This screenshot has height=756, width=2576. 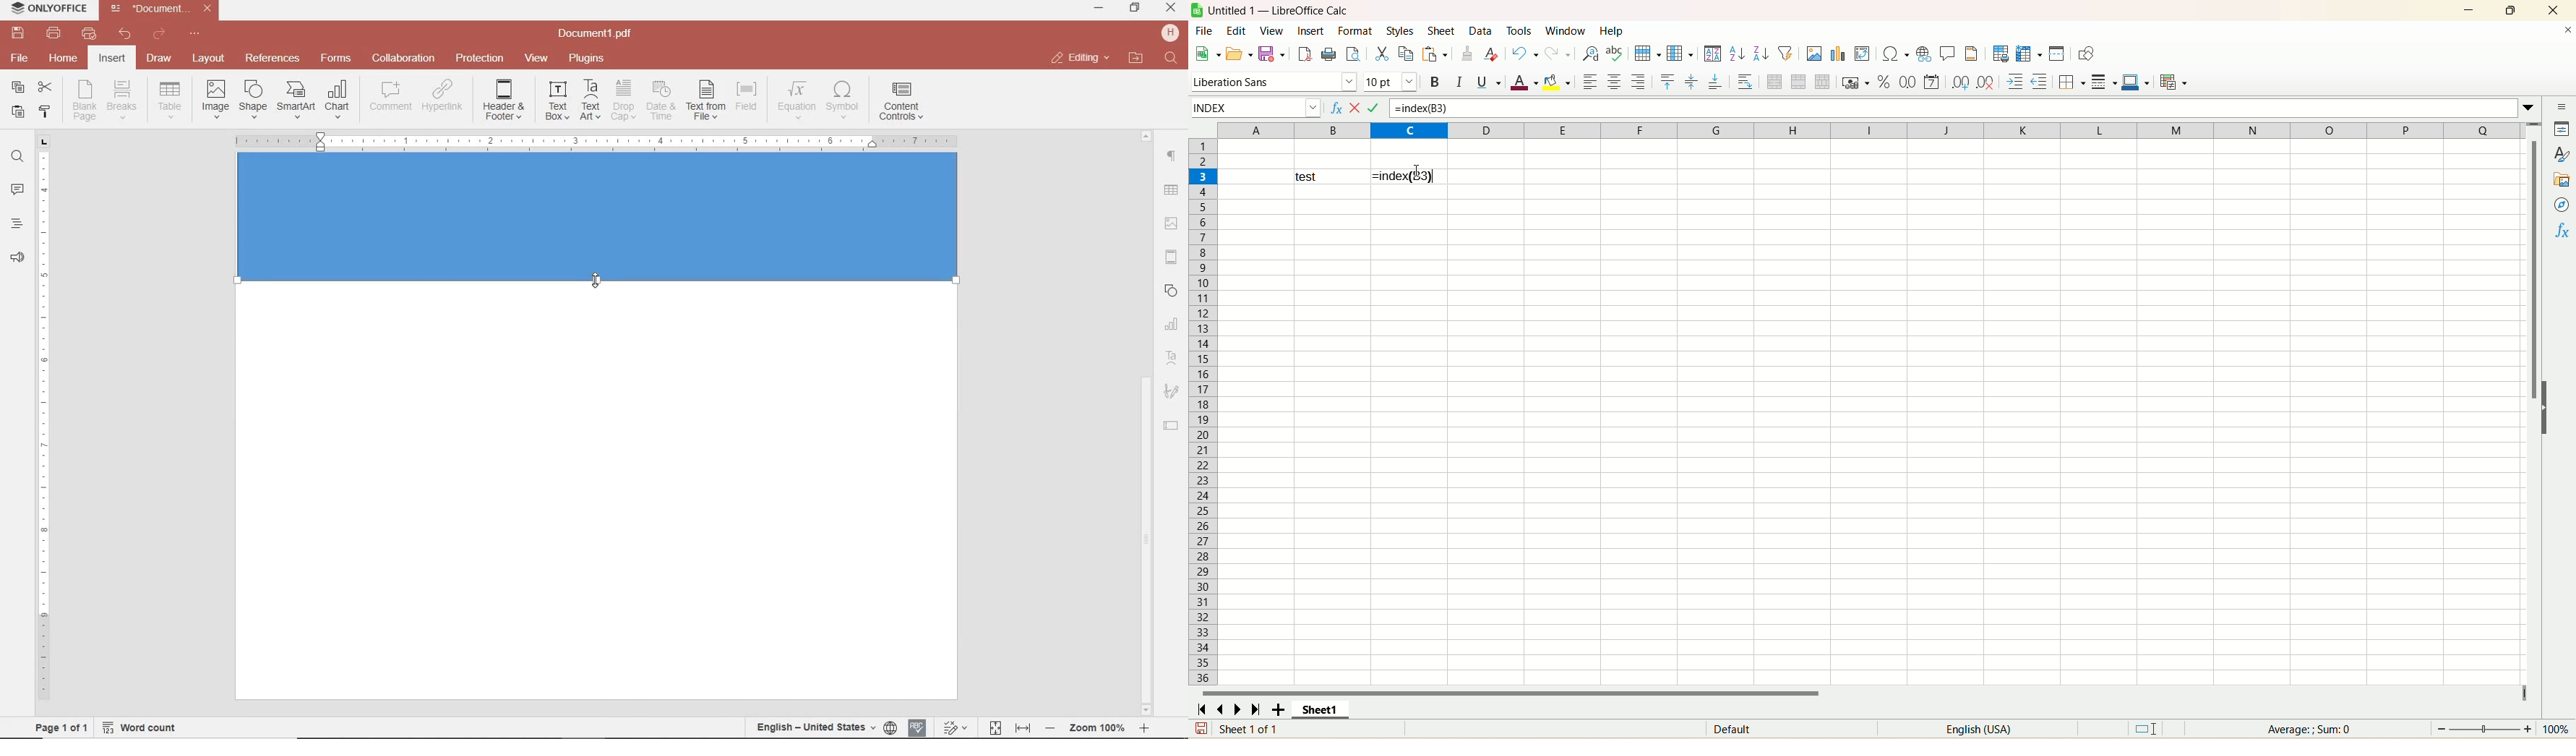 I want to click on Software logo, so click(x=1197, y=10).